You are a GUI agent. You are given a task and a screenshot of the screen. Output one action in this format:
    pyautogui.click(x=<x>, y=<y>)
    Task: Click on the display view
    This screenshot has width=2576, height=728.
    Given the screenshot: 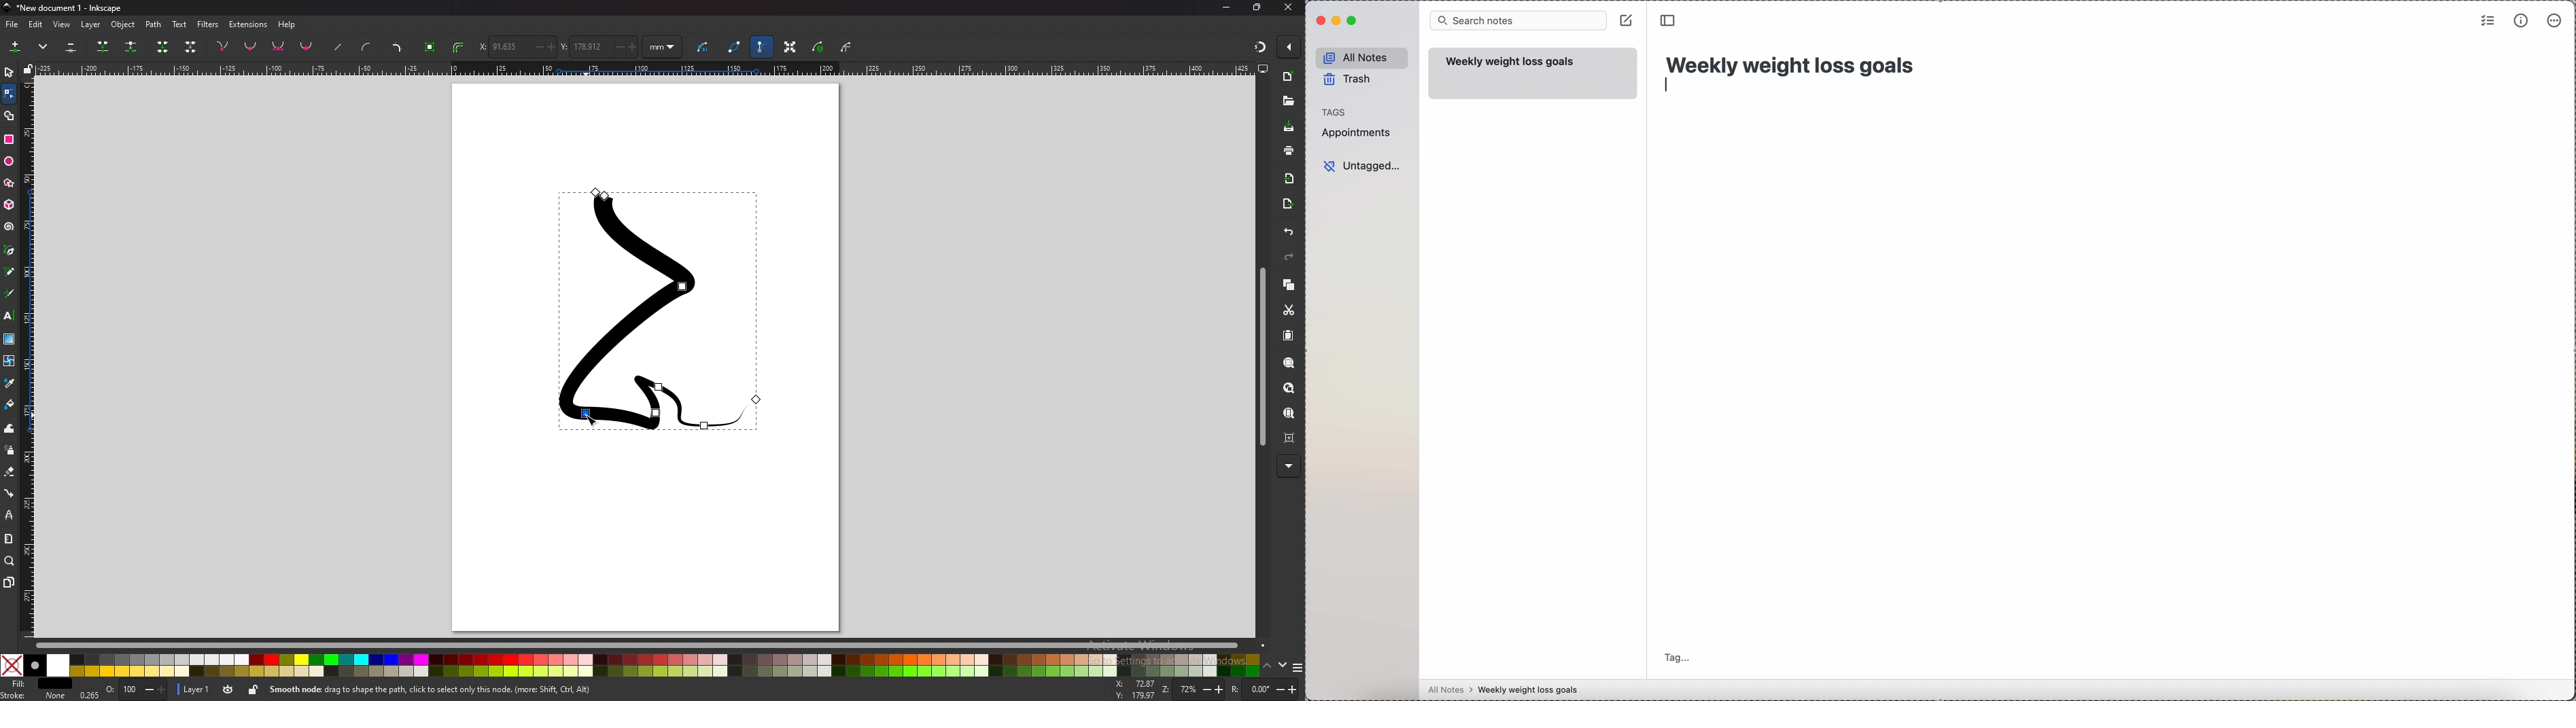 What is the action you would take?
    pyautogui.click(x=1264, y=69)
    